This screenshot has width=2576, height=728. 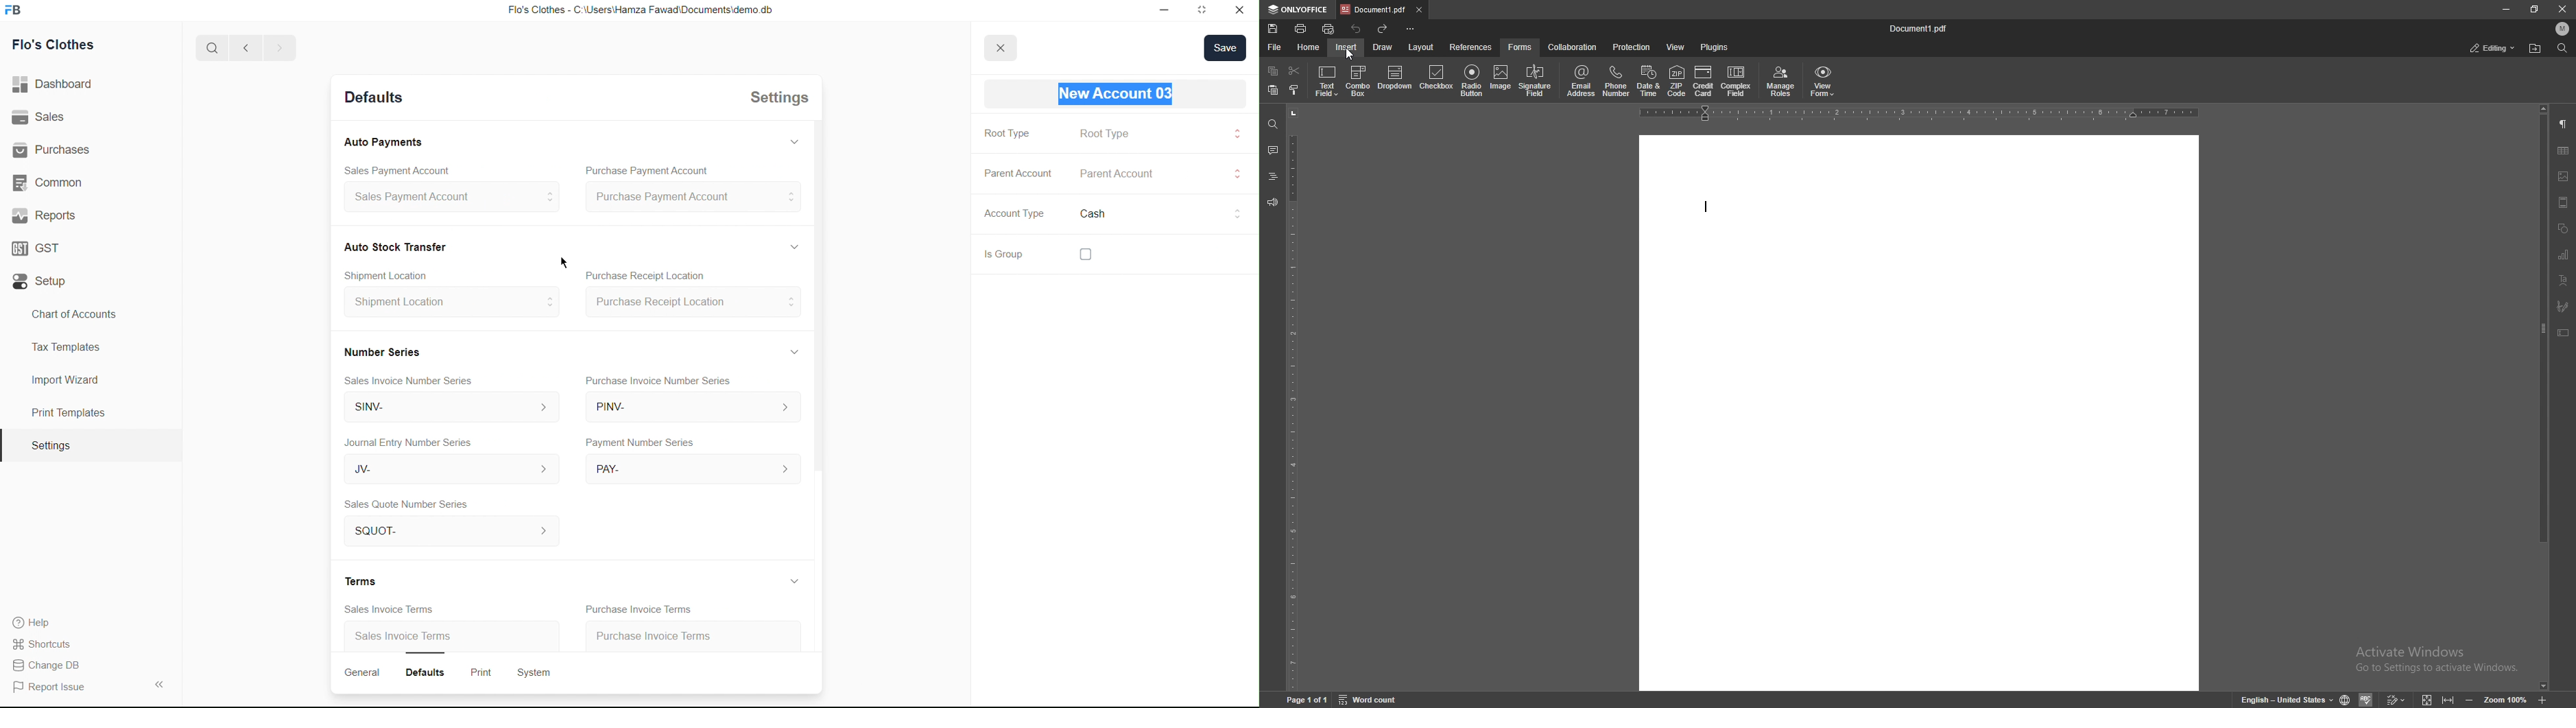 What do you see at coordinates (1300, 10) in the screenshot?
I see `onlyoffice` at bounding box center [1300, 10].